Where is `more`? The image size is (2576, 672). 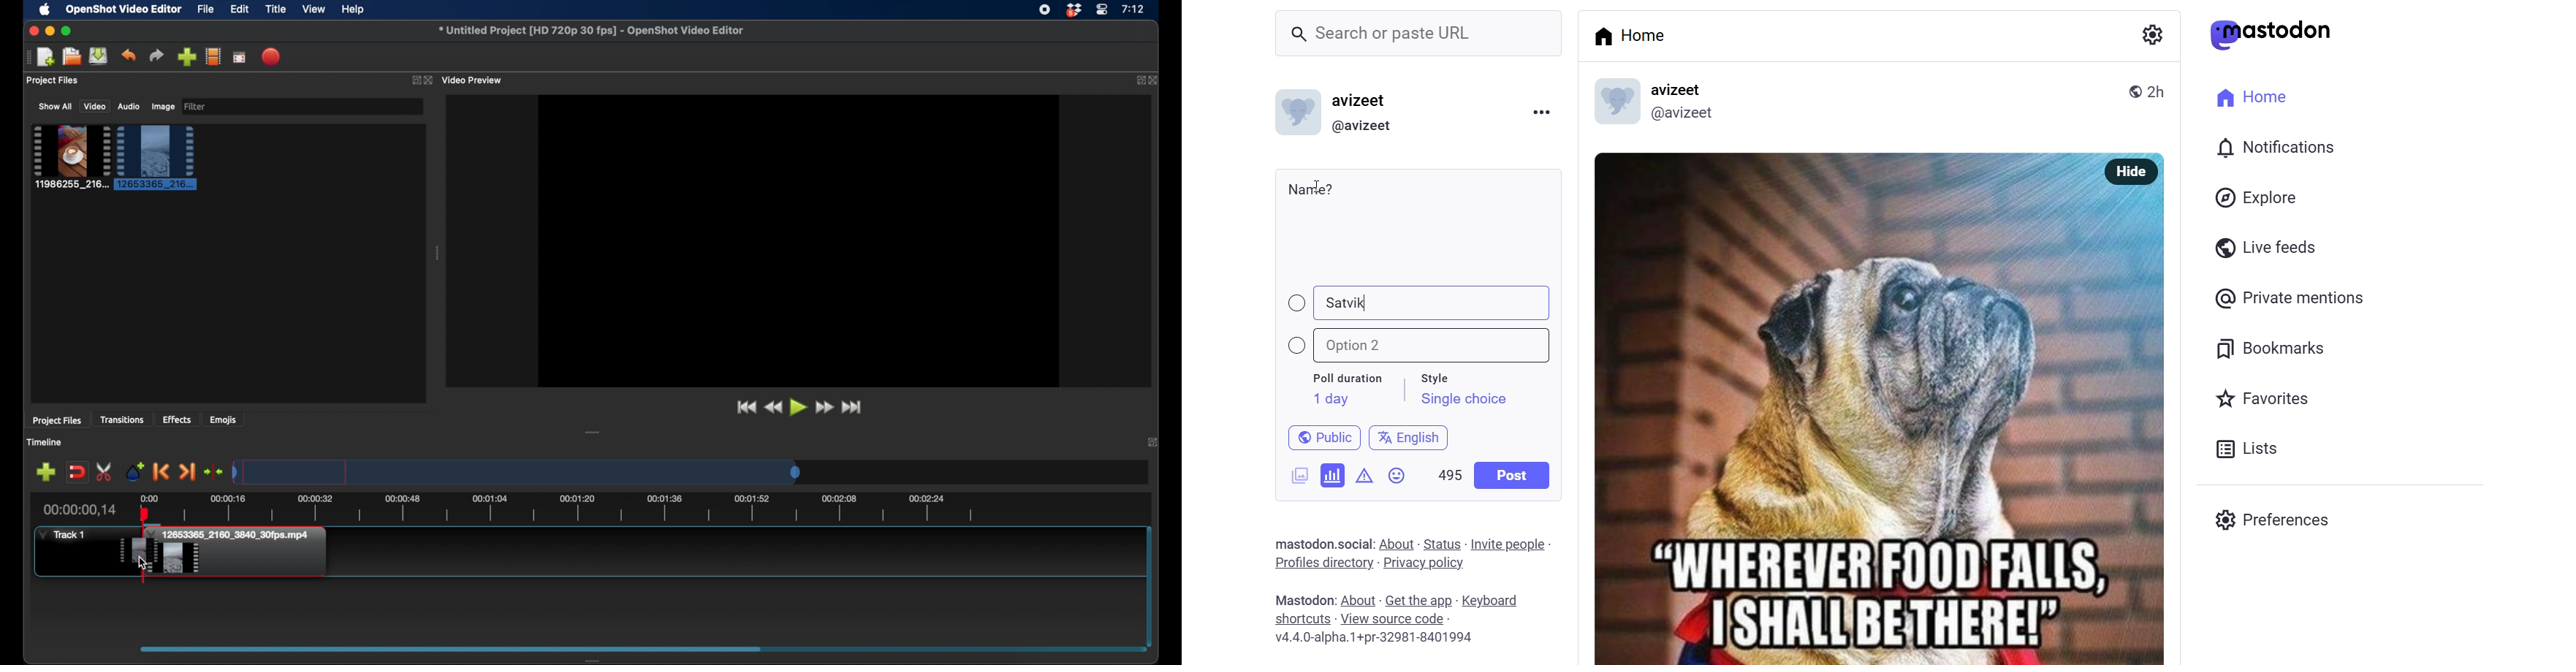
more is located at coordinates (1540, 110).